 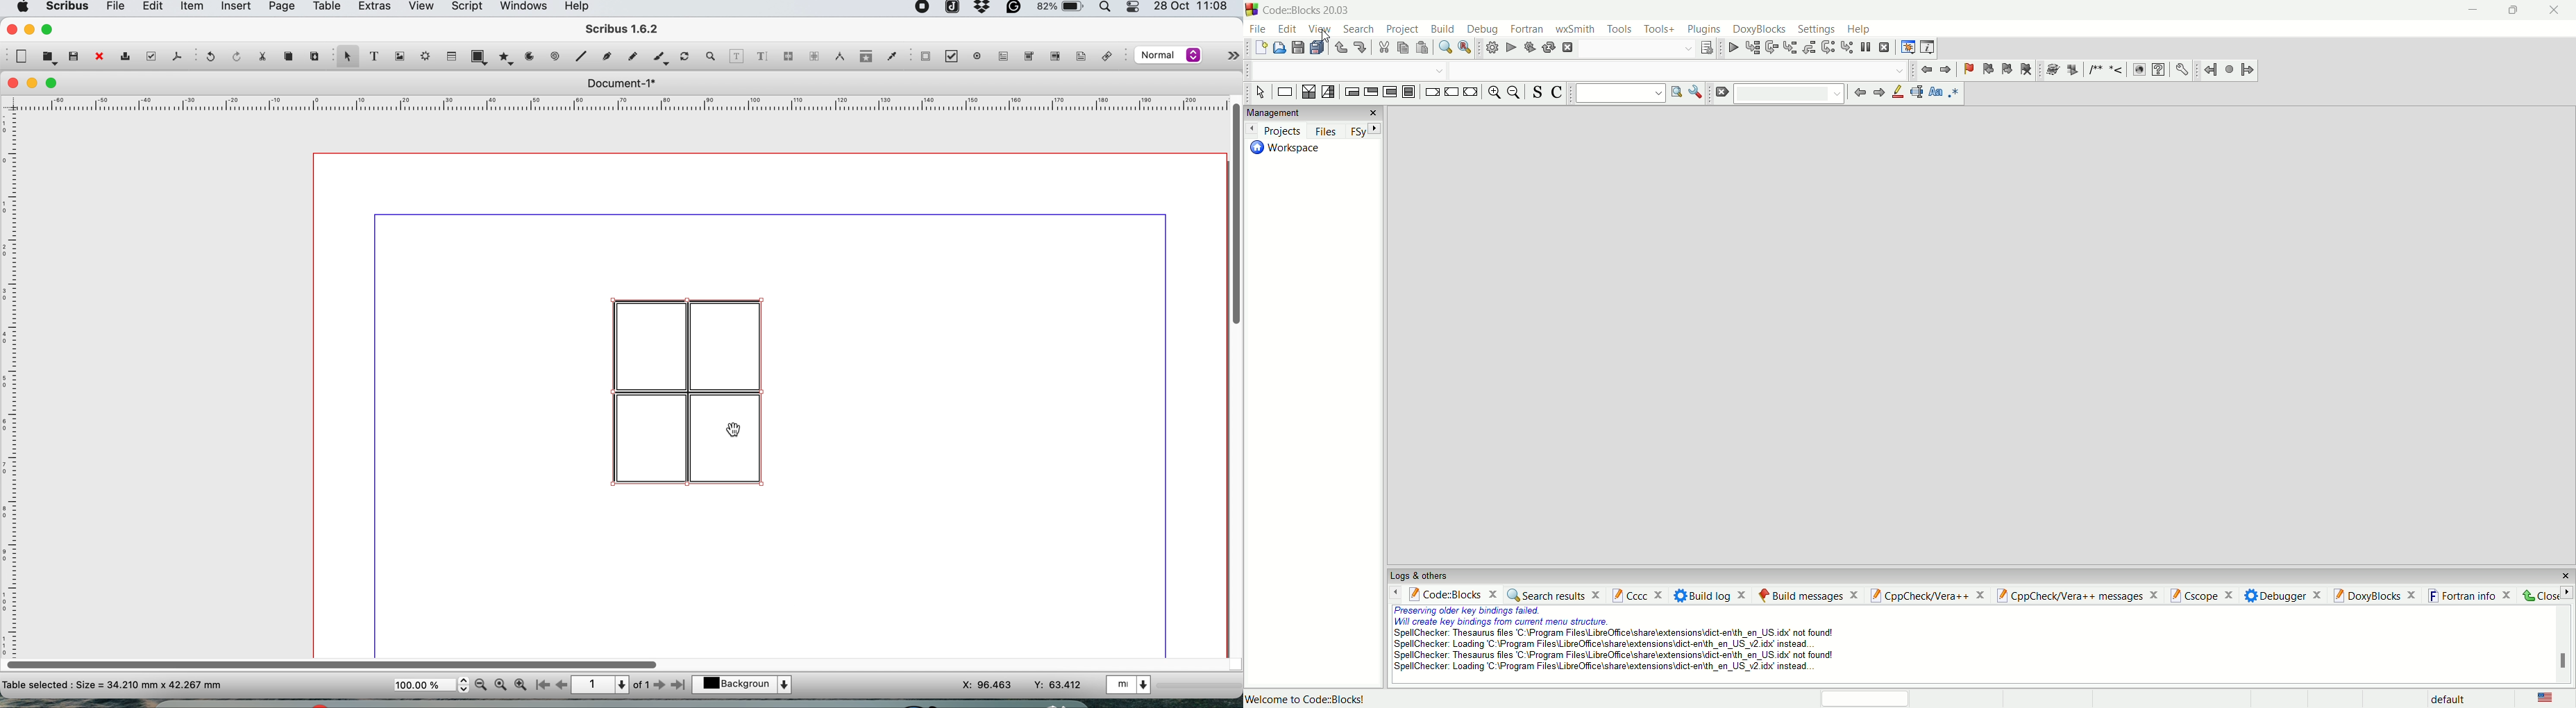 What do you see at coordinates (1193, 7) in the screenshot?
I see `date and time` at bounding box center [1193, 7].